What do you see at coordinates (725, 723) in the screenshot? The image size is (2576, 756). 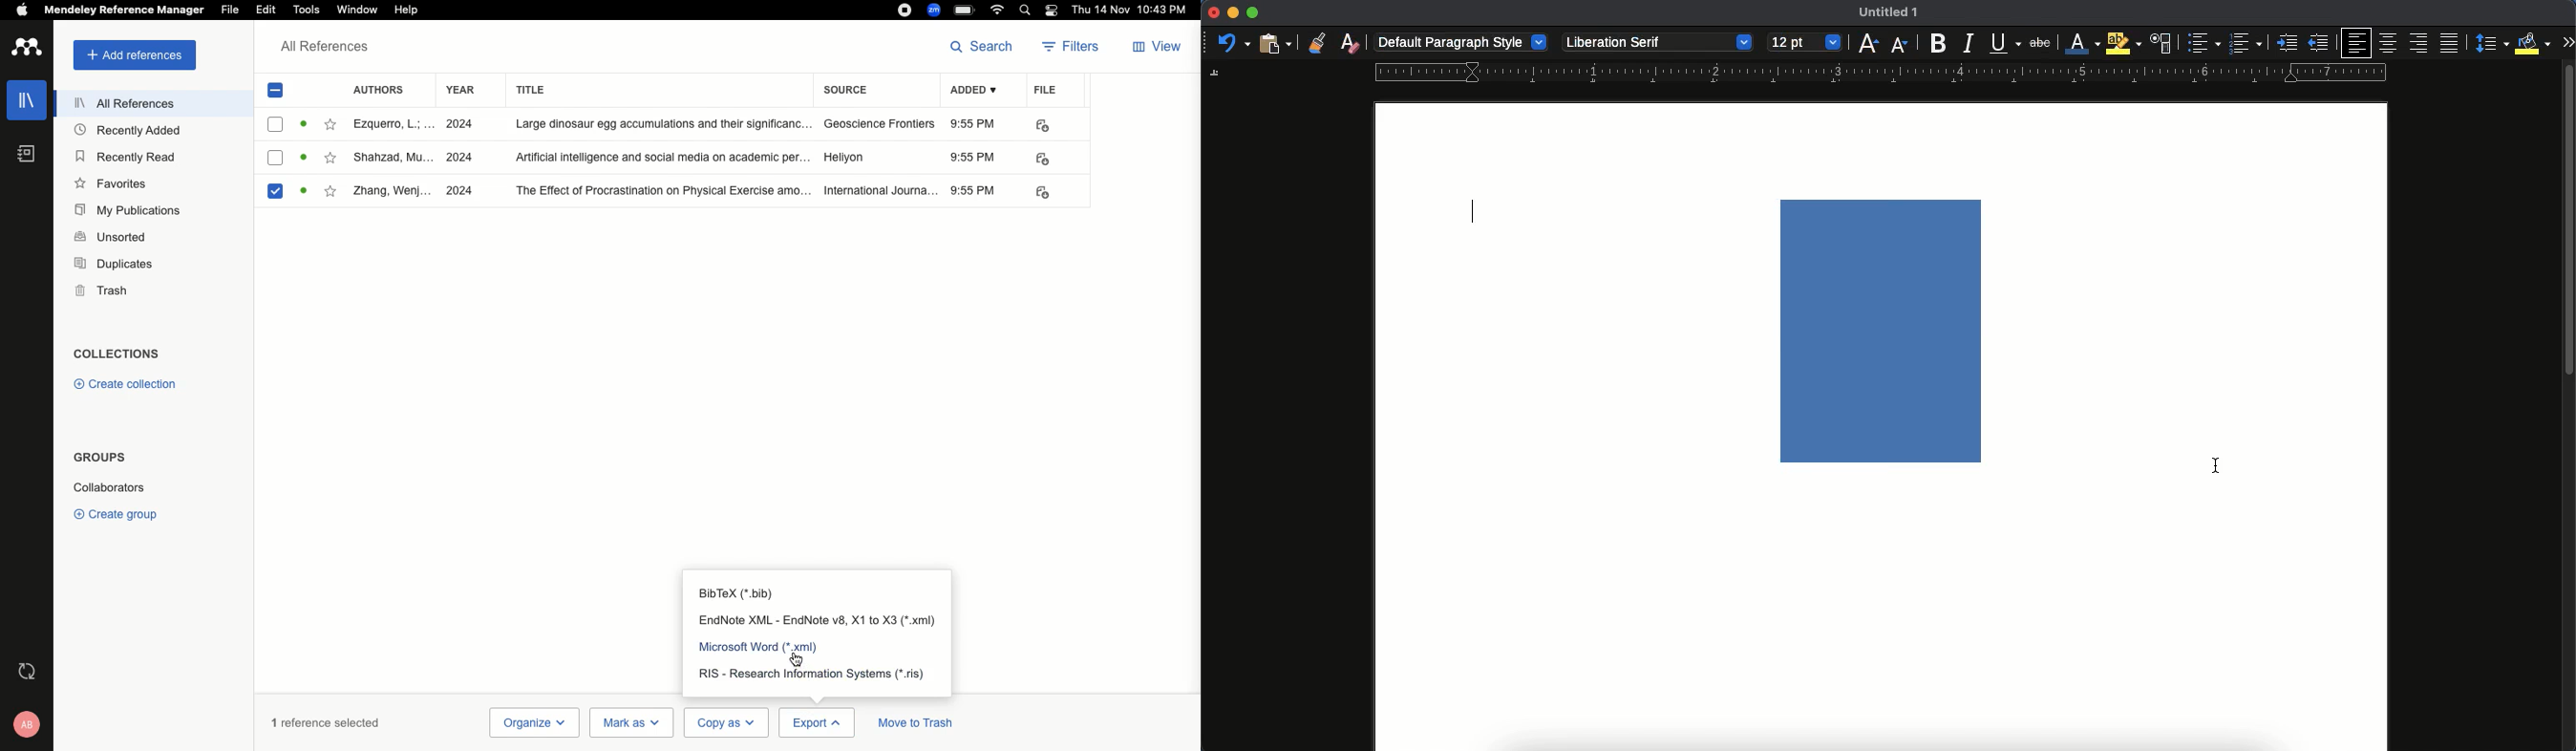 I see `Copy as` at bounding box center [725, 723].